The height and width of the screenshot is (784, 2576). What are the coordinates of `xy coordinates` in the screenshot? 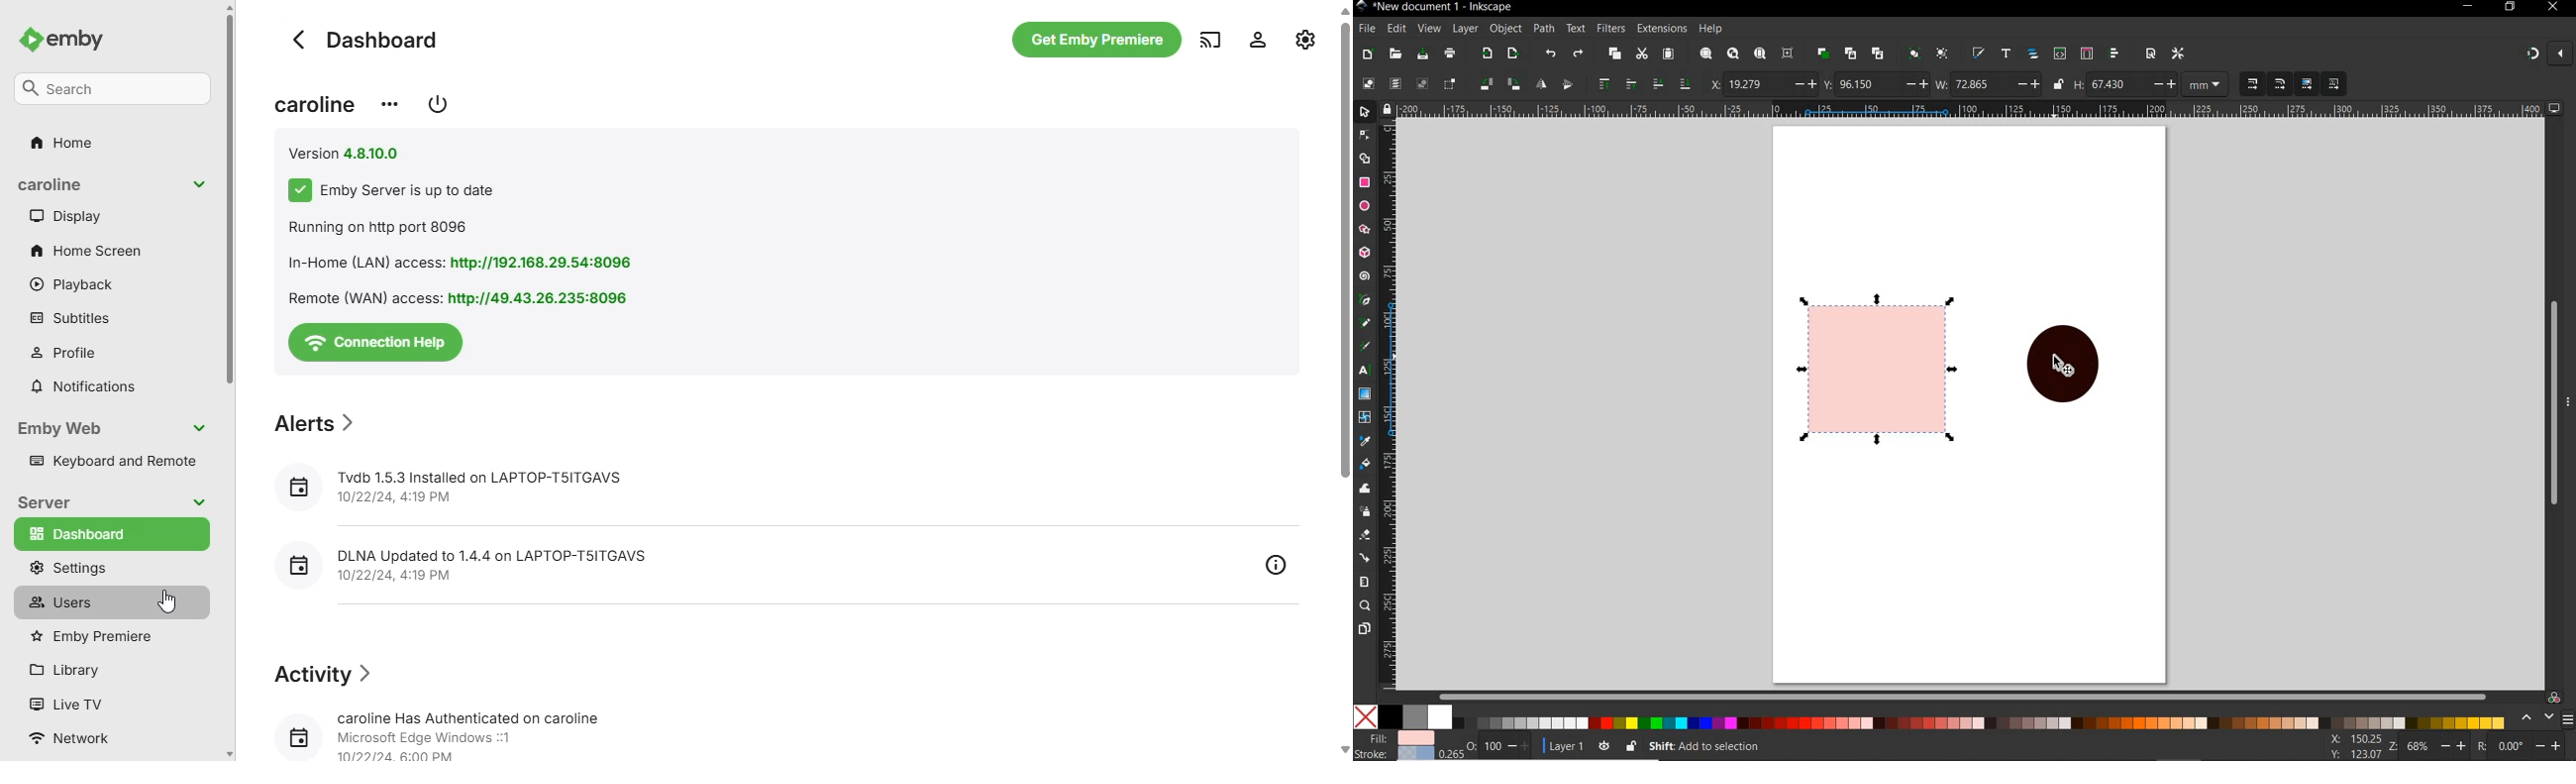 It's located at (2360, 747).